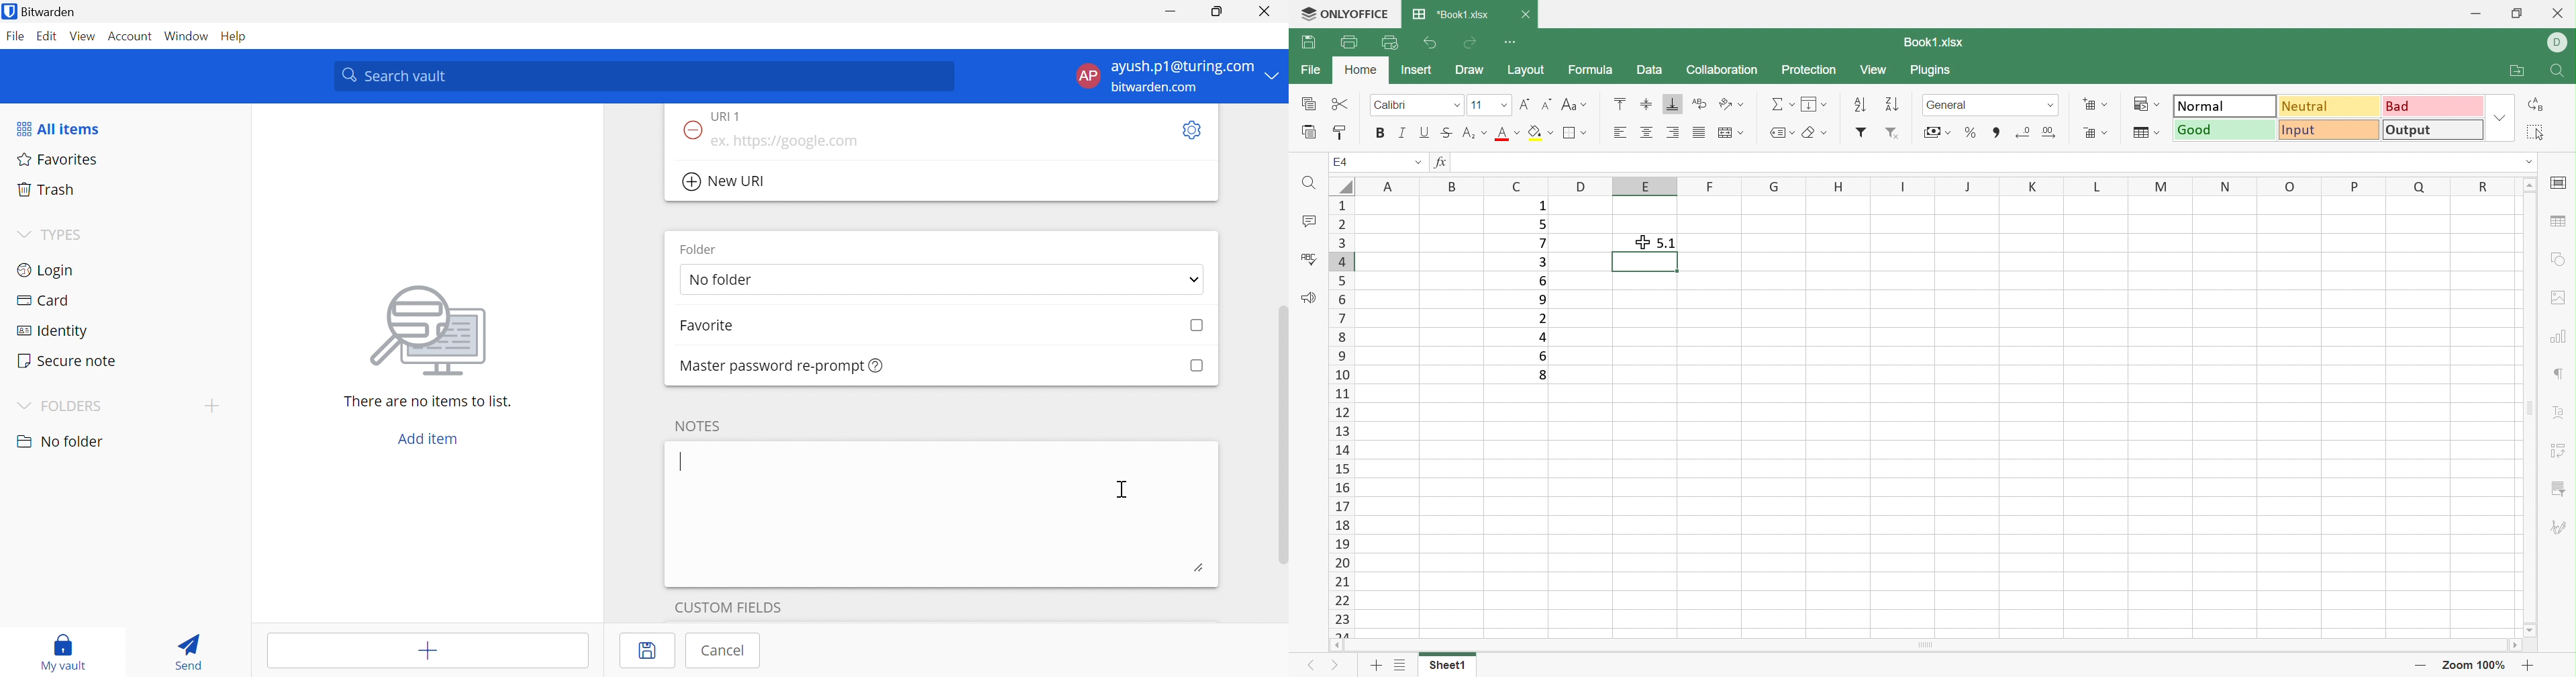  What do you see at coordinates (1526, 72) in the screenshot?
I see `Layout` at bounding box center [1526, 72].